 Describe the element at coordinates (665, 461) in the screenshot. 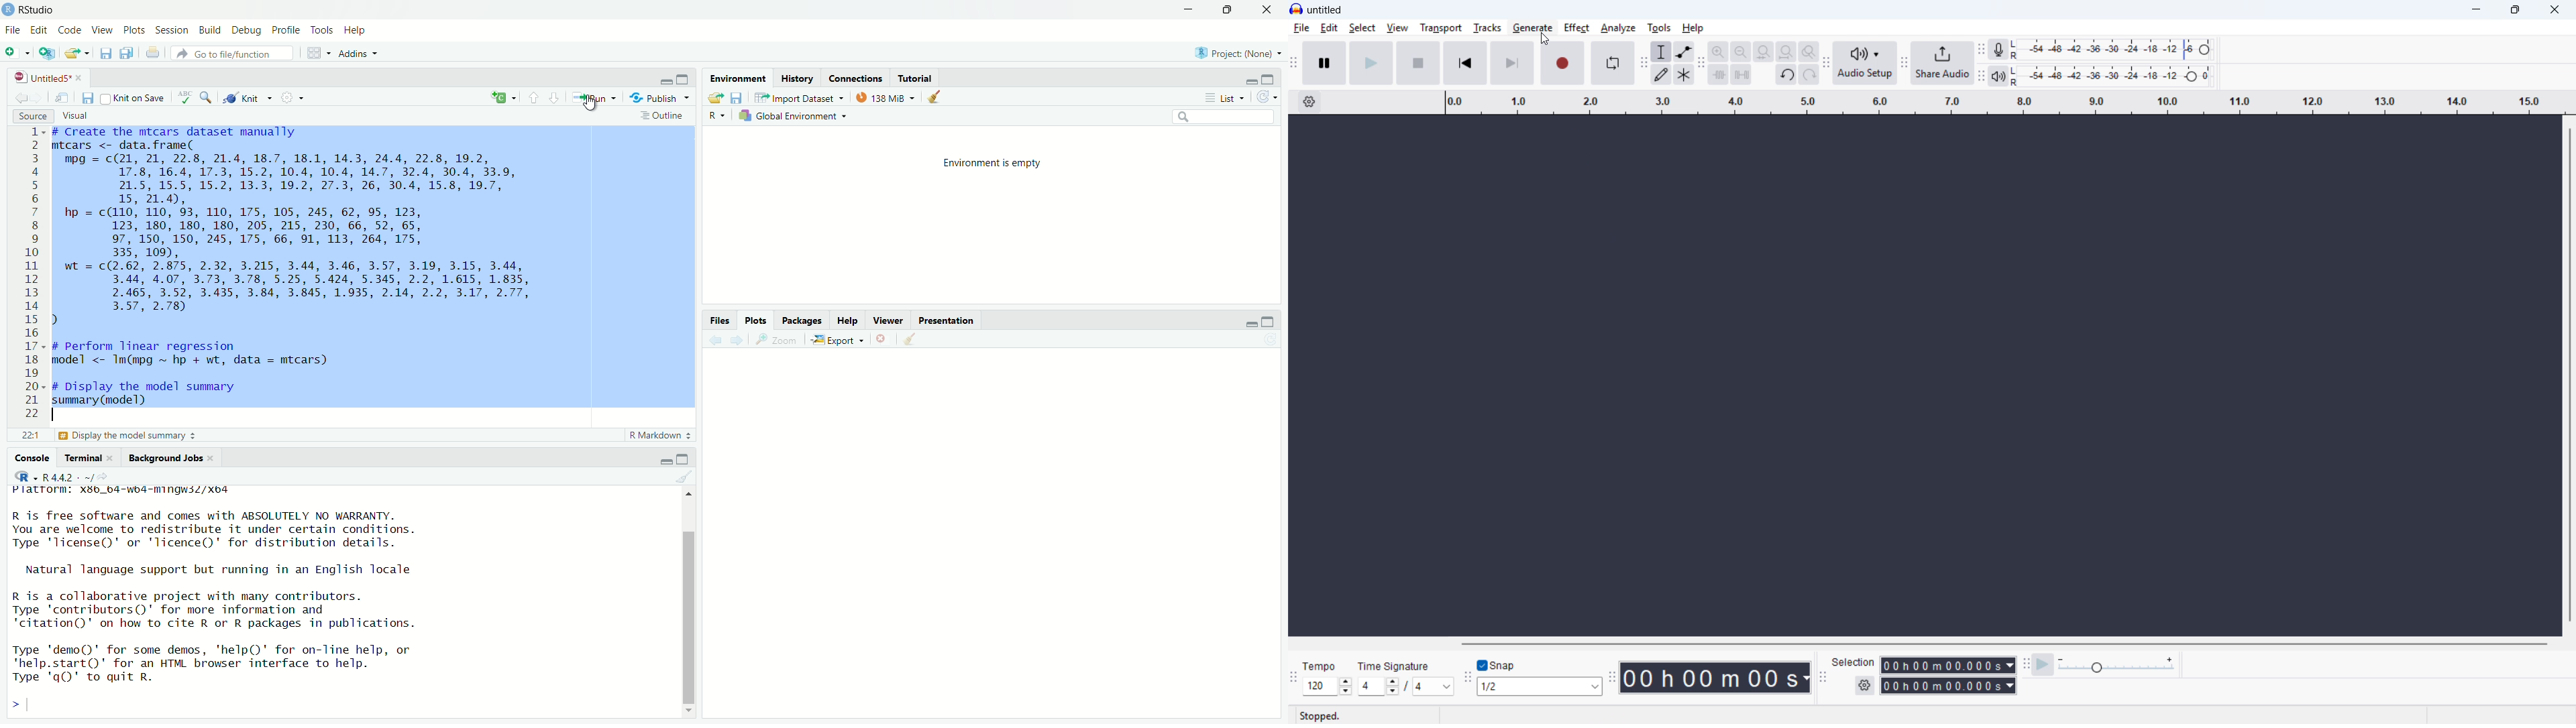

I see `minimize` at that location.